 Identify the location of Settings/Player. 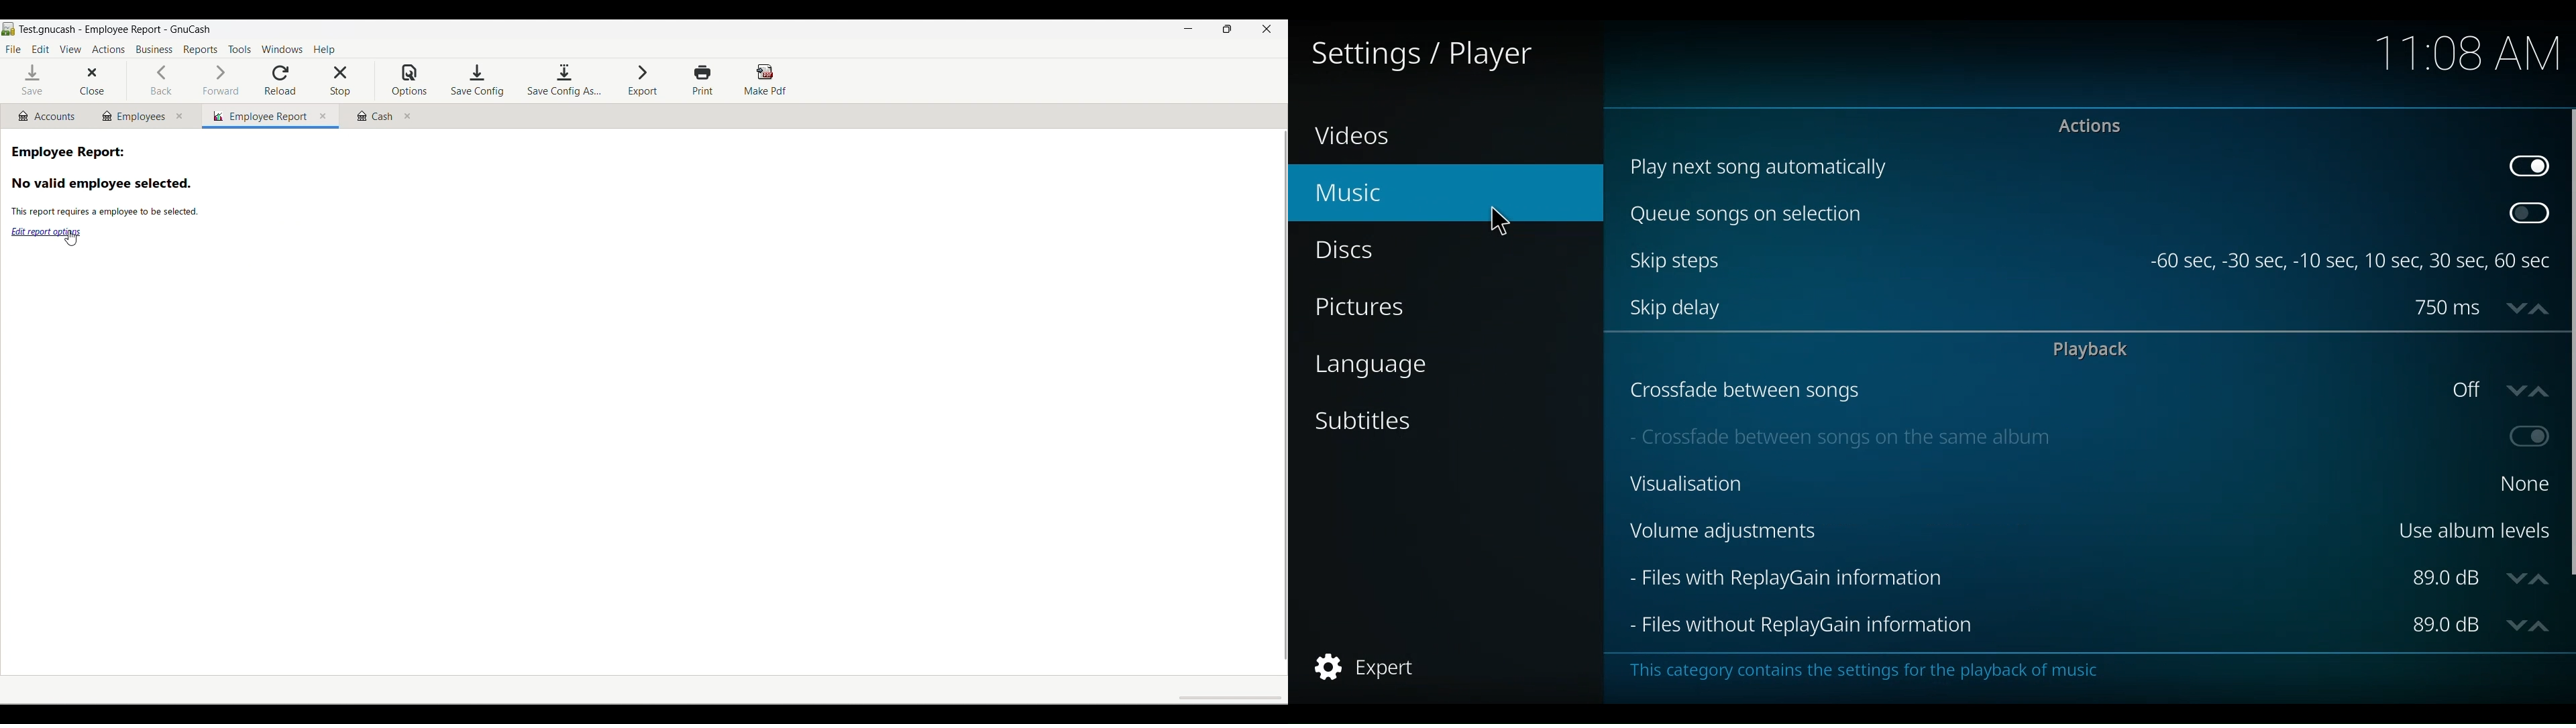
(1420, 54).